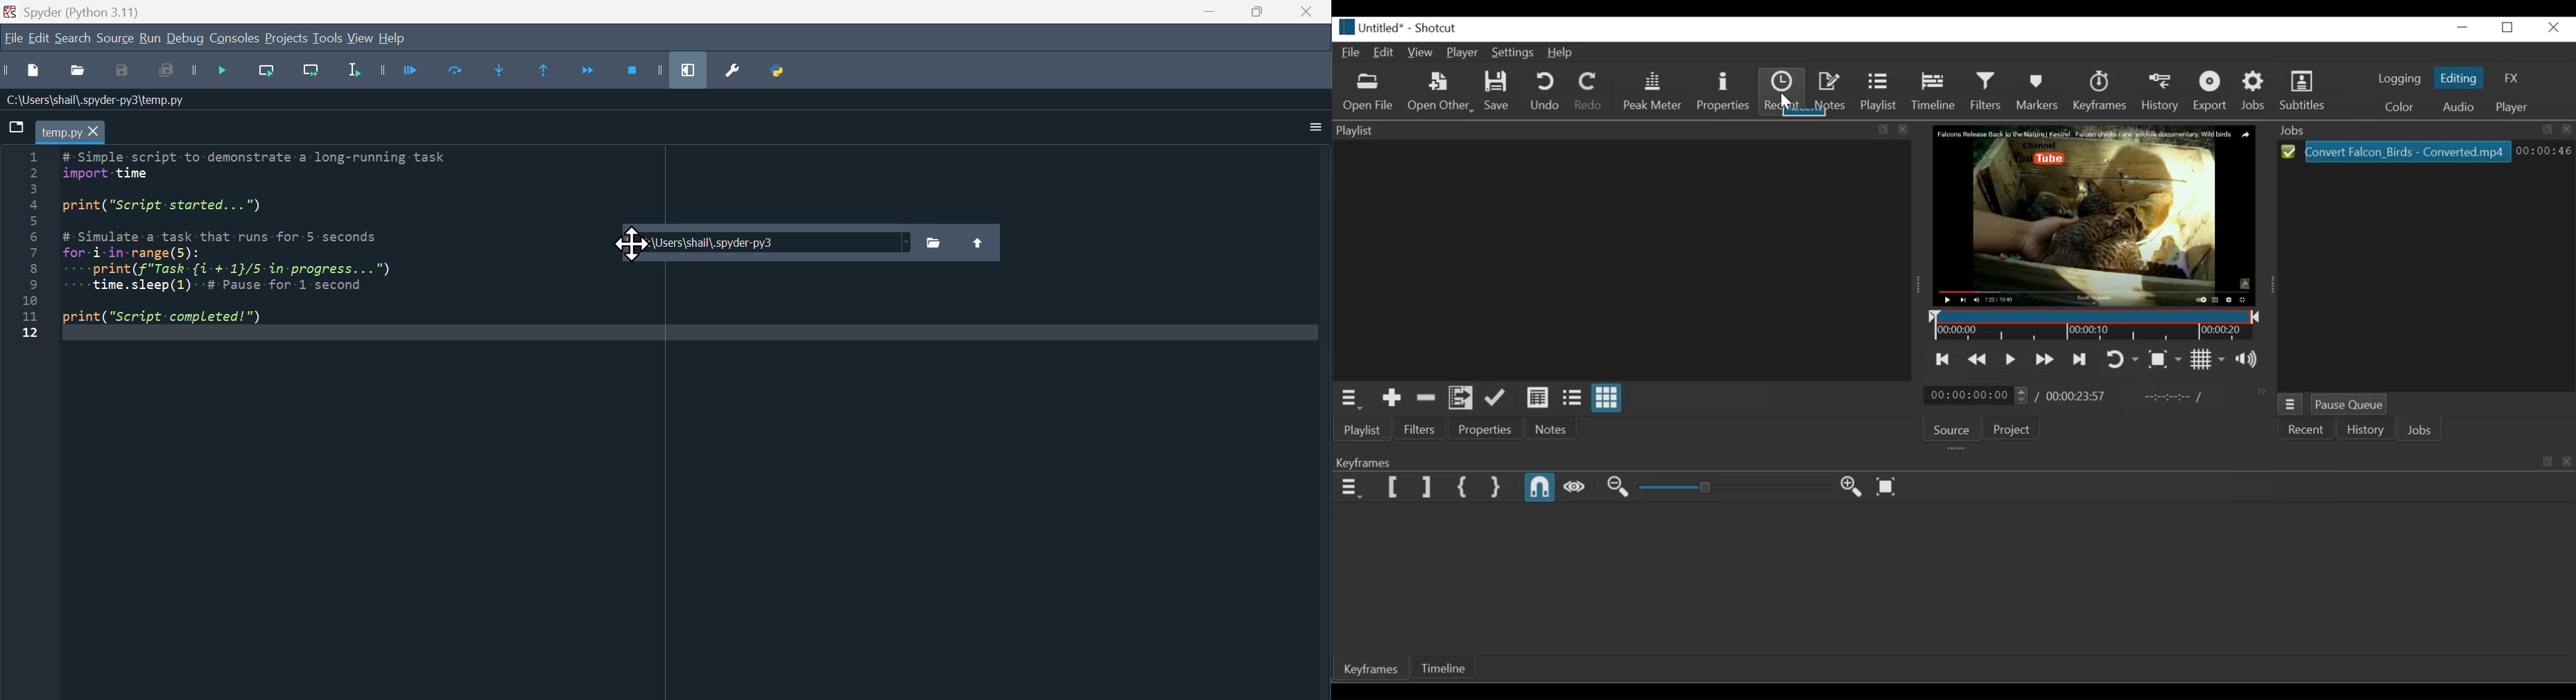 The height and width of the screenshot is (700, 2576). Describe the element at coordinates (73, 39) in the screenshot. I see `search` at that location.